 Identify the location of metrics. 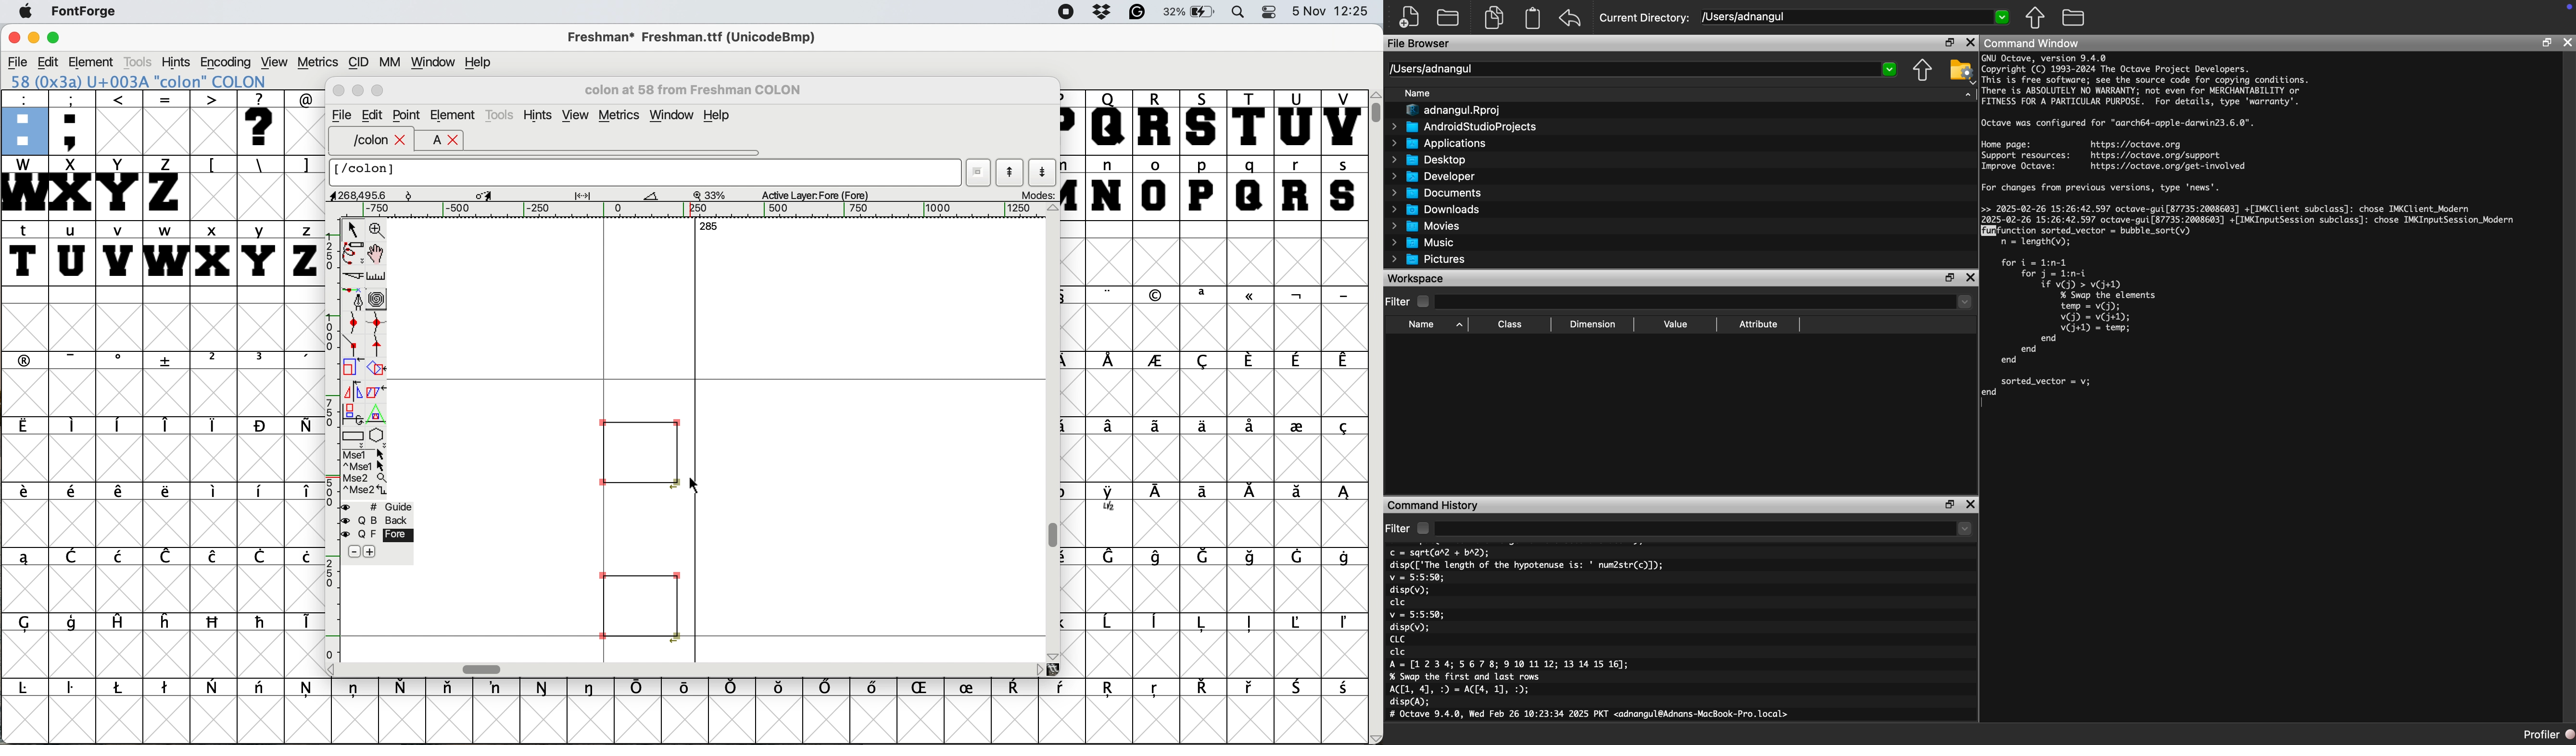
(619, 114).